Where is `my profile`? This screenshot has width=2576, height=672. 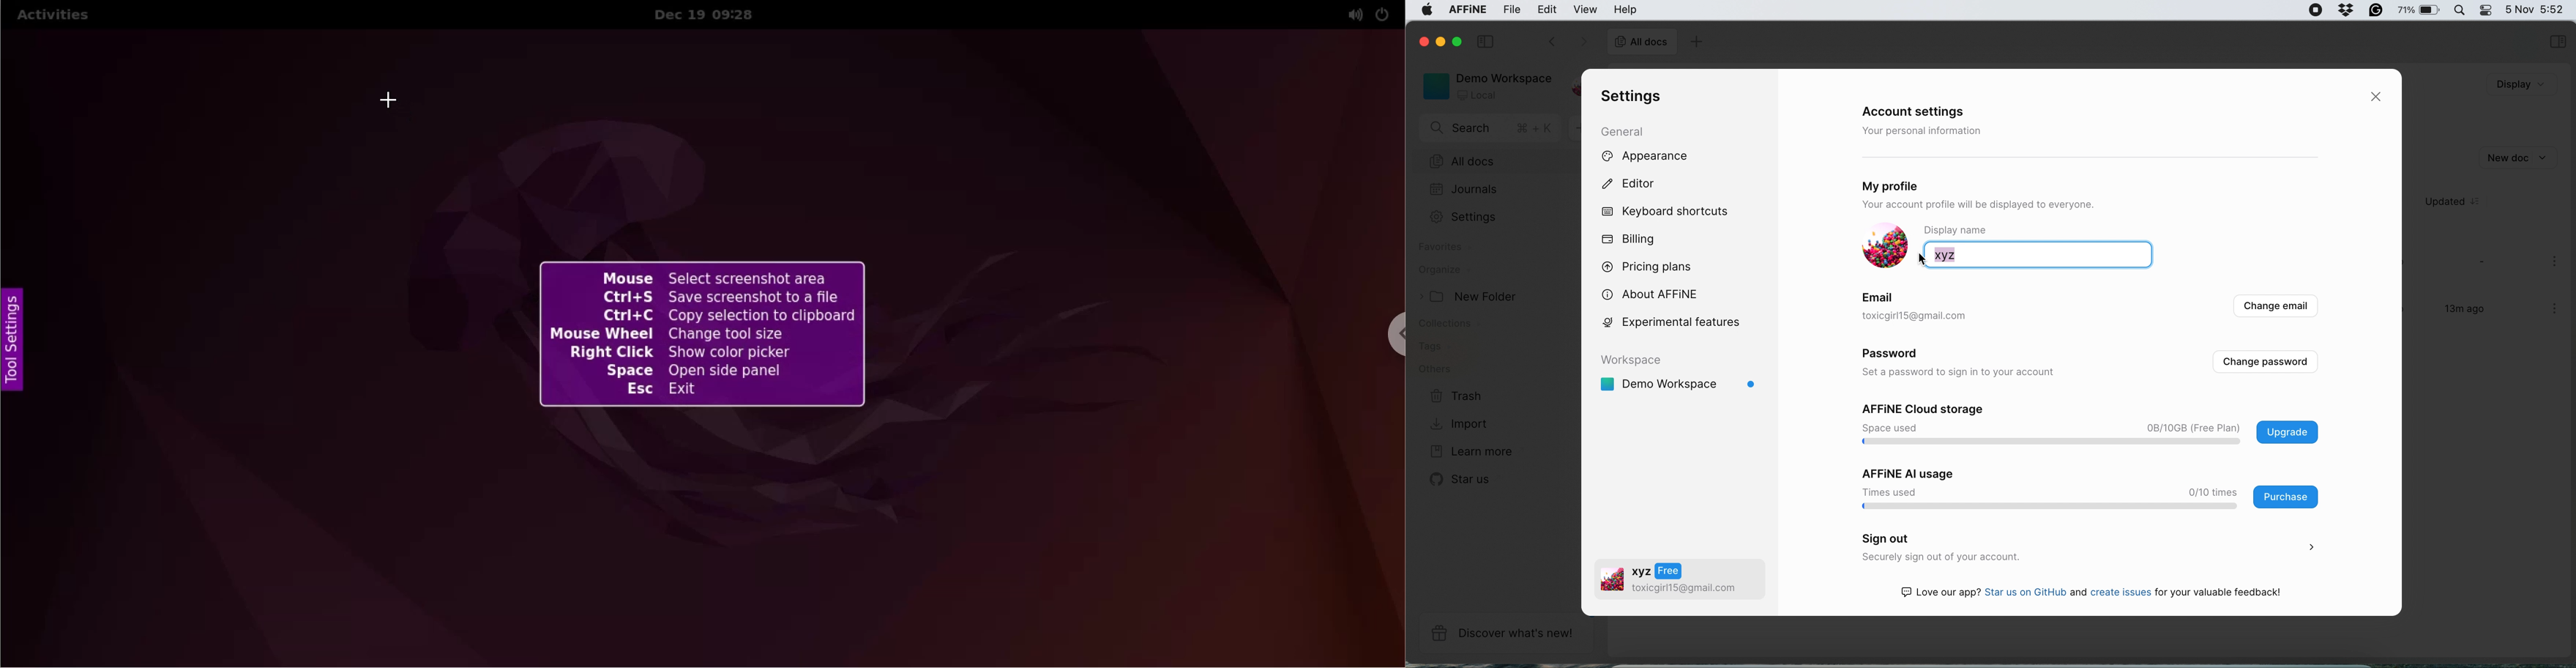
my profile is located at coordinates (1919, 184).